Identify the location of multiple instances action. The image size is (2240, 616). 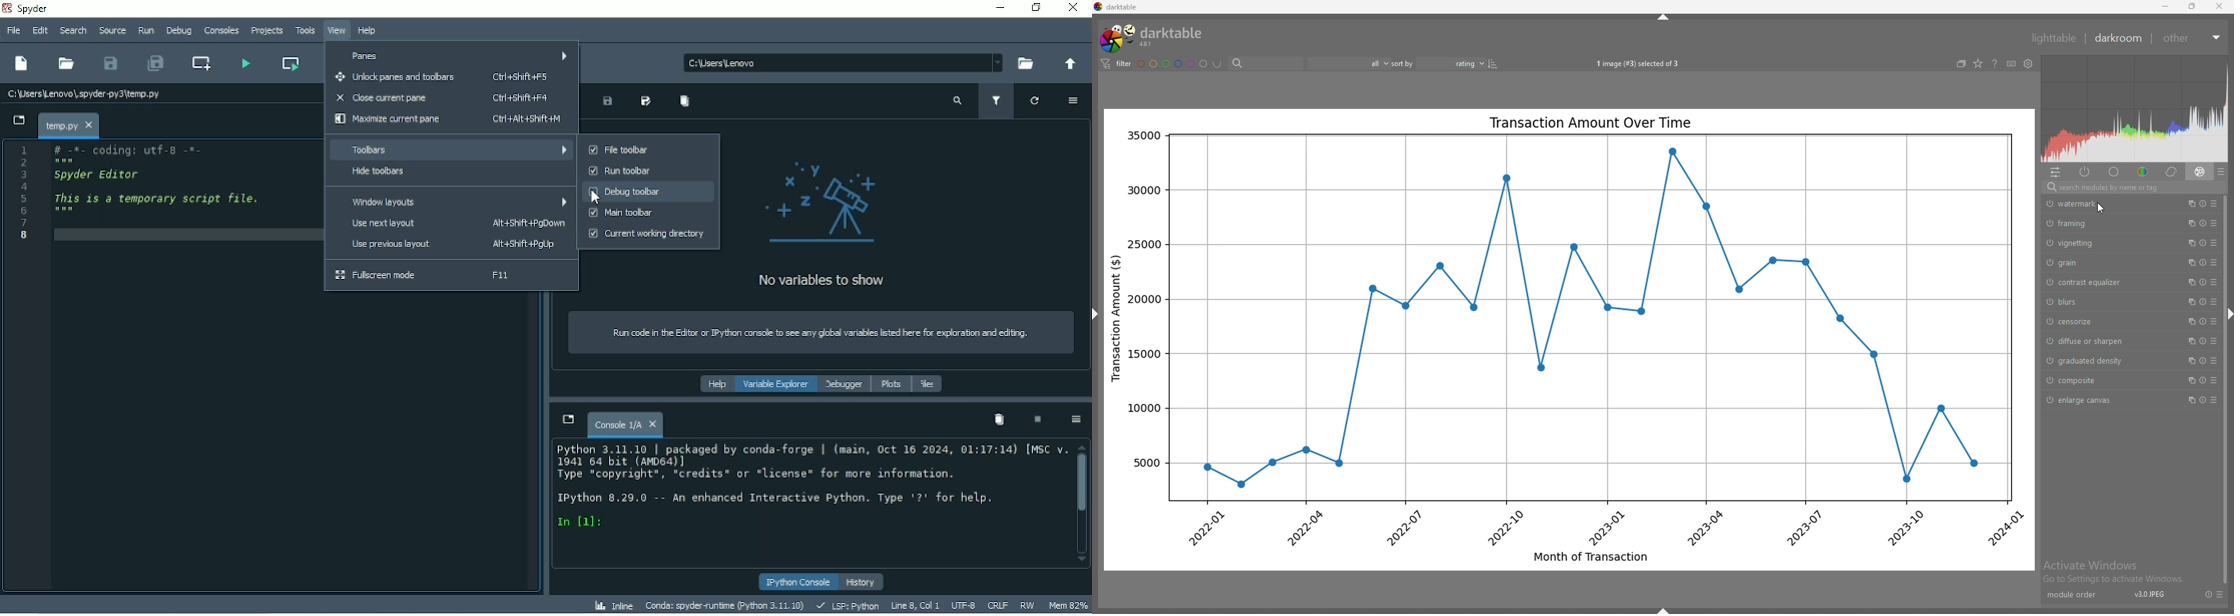
(2189, 263).